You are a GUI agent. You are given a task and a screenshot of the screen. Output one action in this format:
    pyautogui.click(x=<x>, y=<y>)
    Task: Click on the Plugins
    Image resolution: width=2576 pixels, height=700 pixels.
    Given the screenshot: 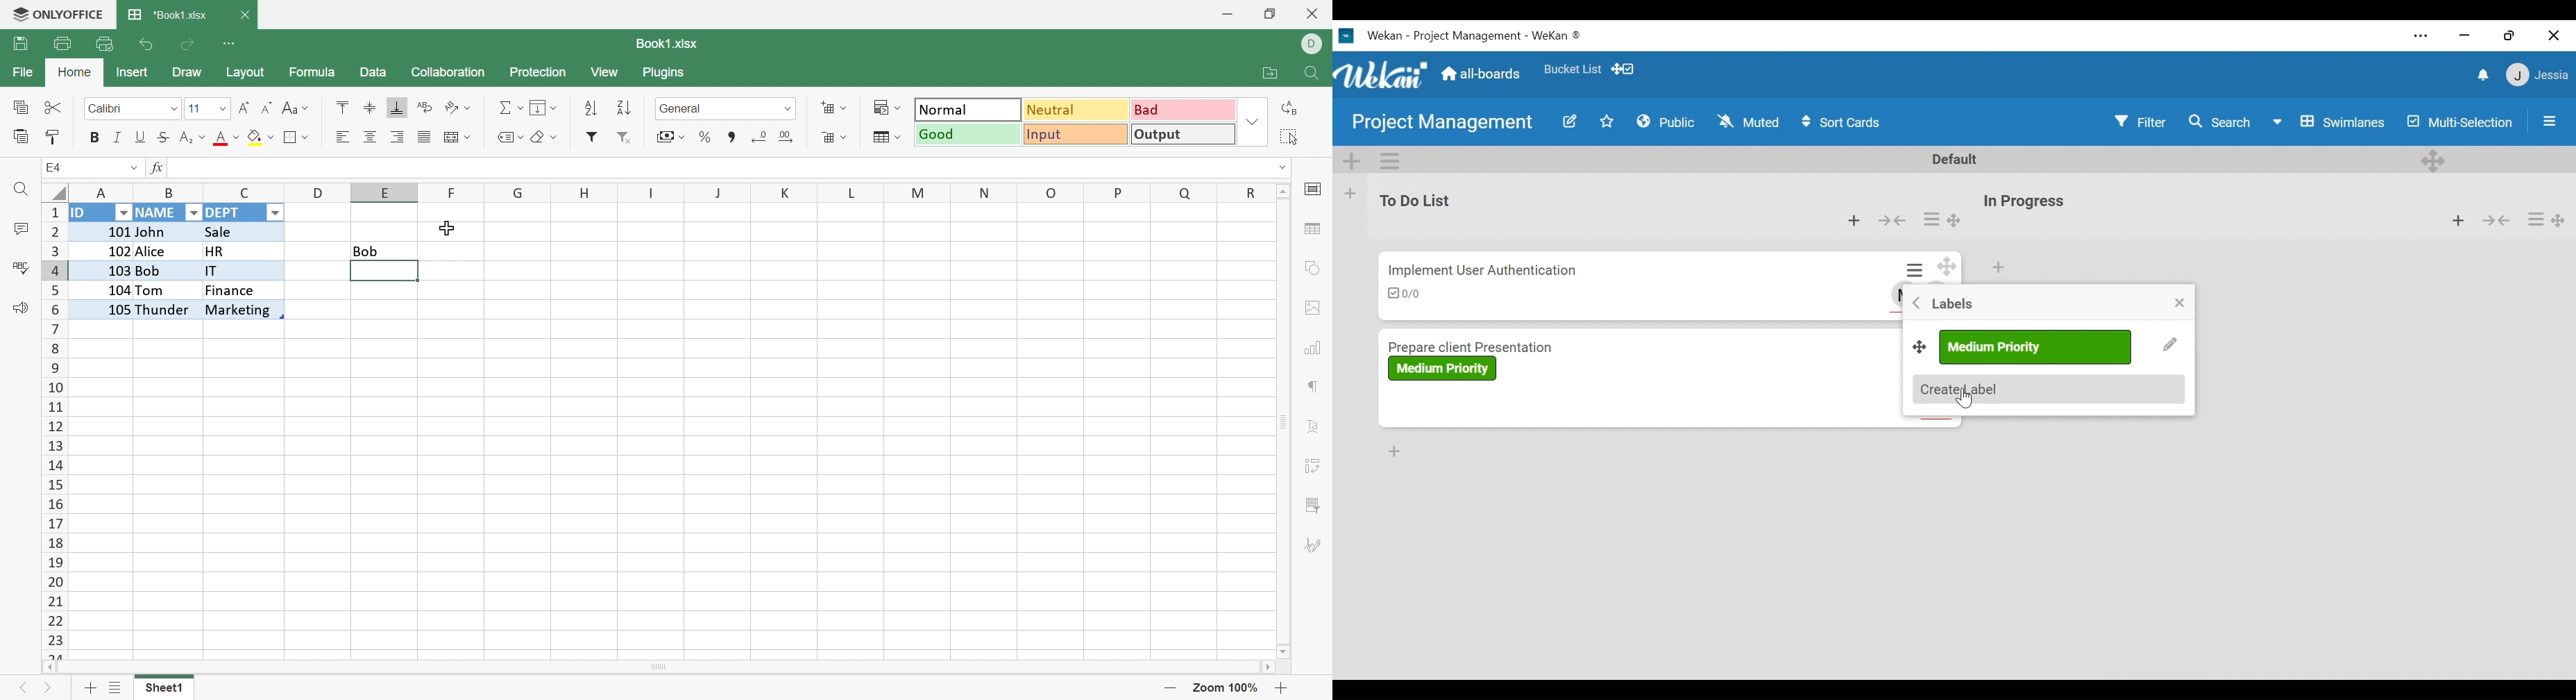 What is the action you would take?
    pyautogui.click(x=668, y=74)
    